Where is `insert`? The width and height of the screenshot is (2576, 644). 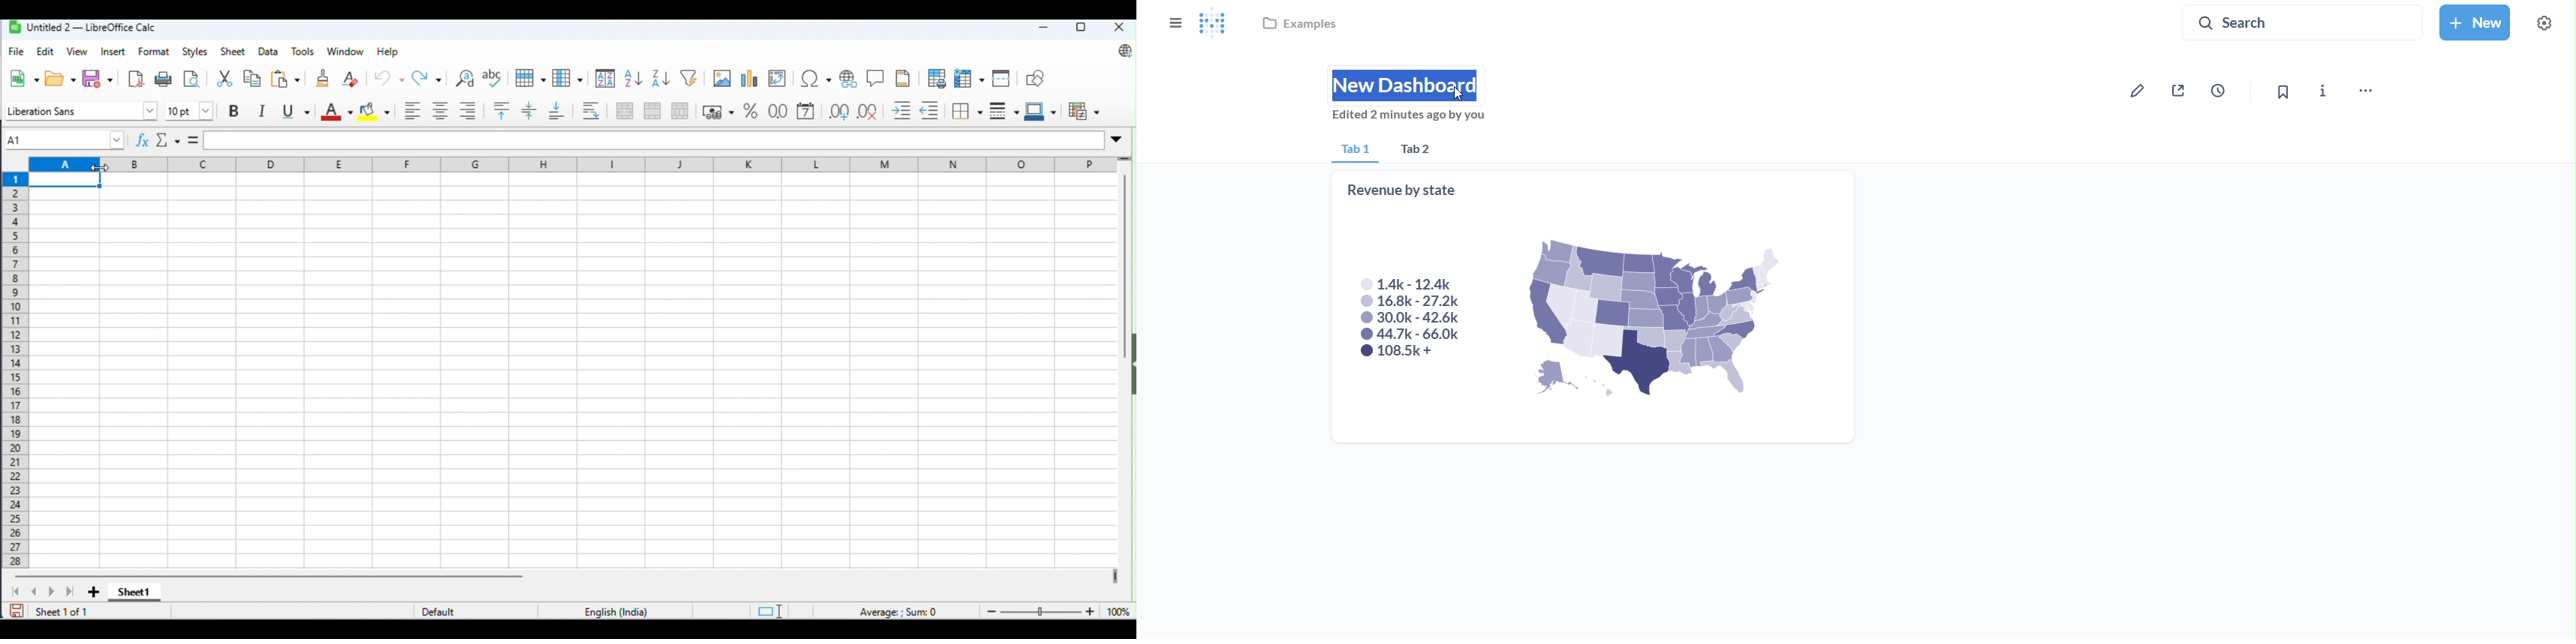 insert is located at coordinates (114, 53).